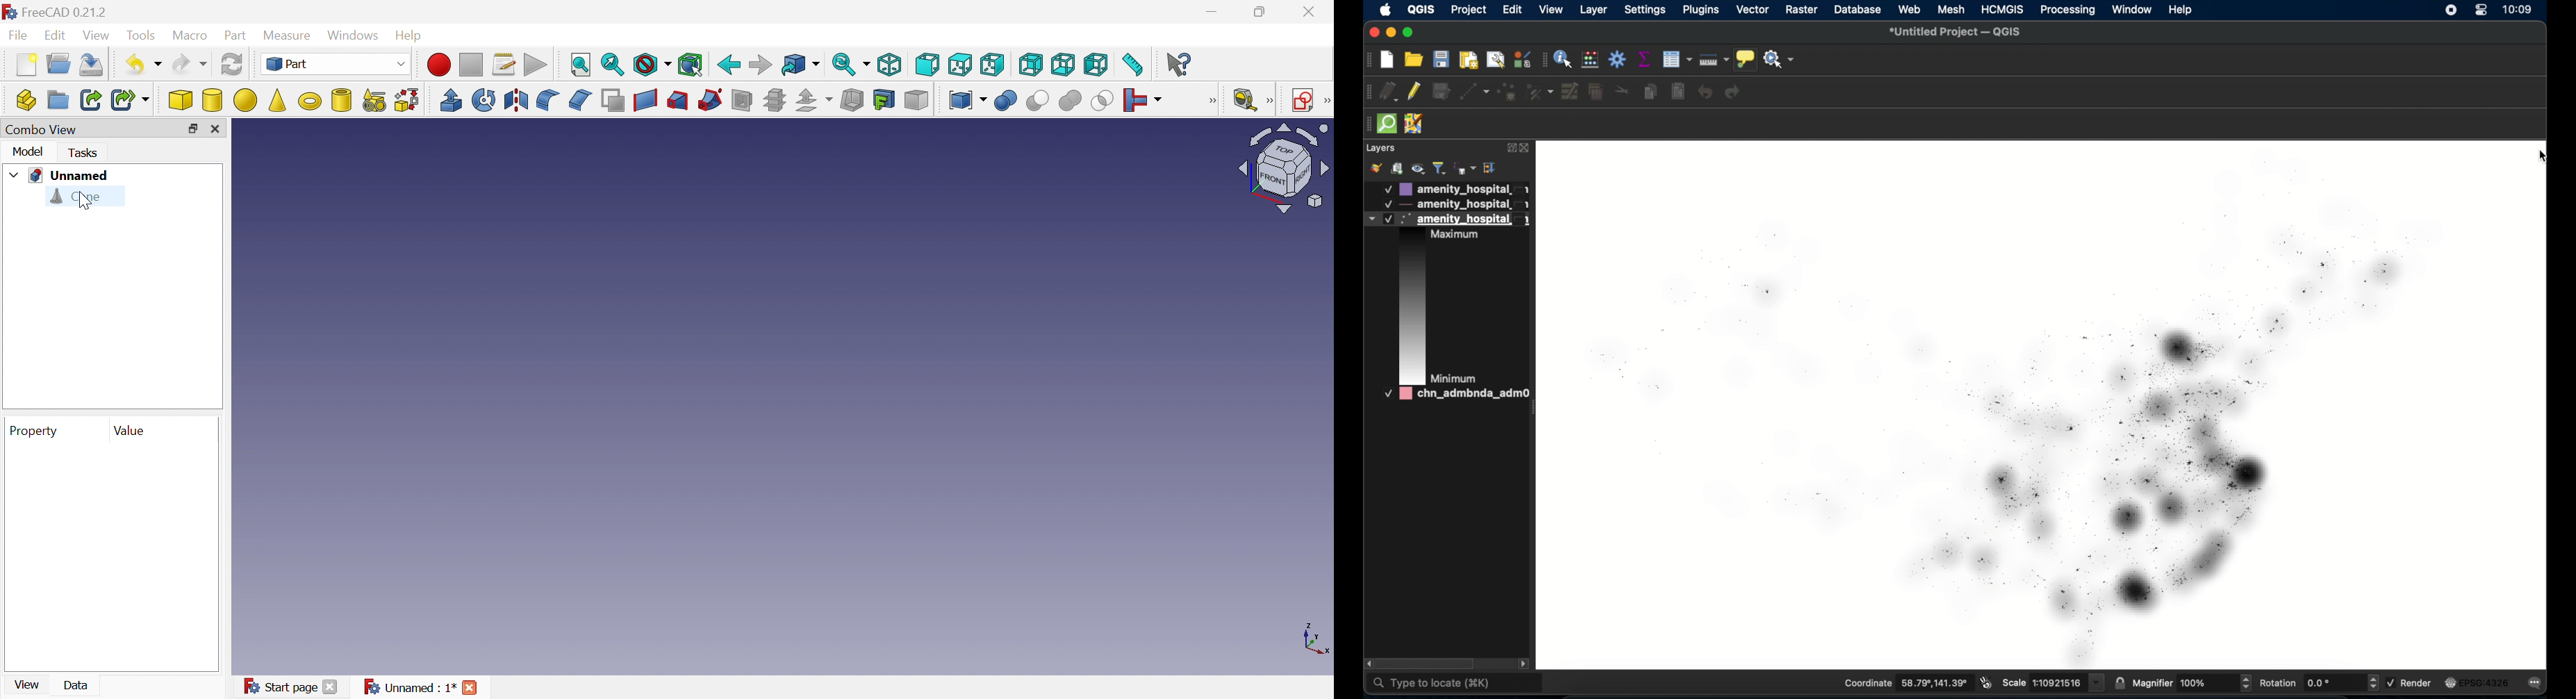  I want to click on Minimum, so click(1454, 377).